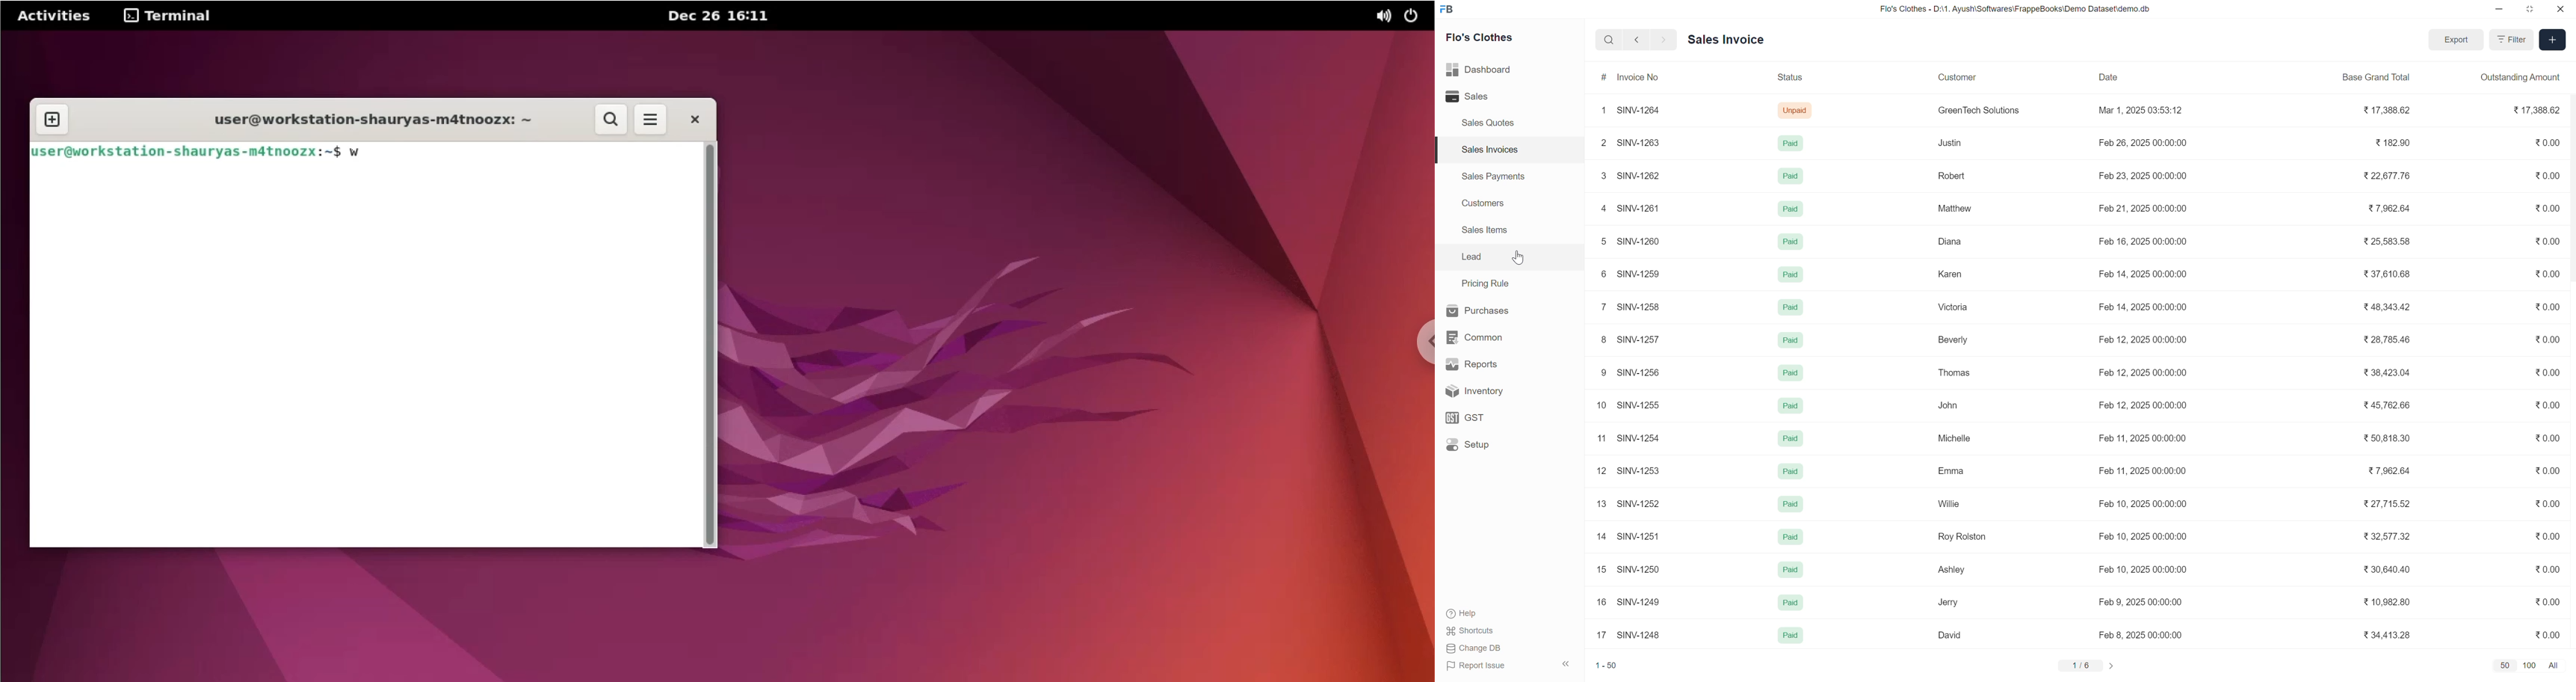 The width and height of the screenshot is (2576, 700). Describe the element at coordinates (1947, 340) in the screenshot. I see `Beverly` at that location.